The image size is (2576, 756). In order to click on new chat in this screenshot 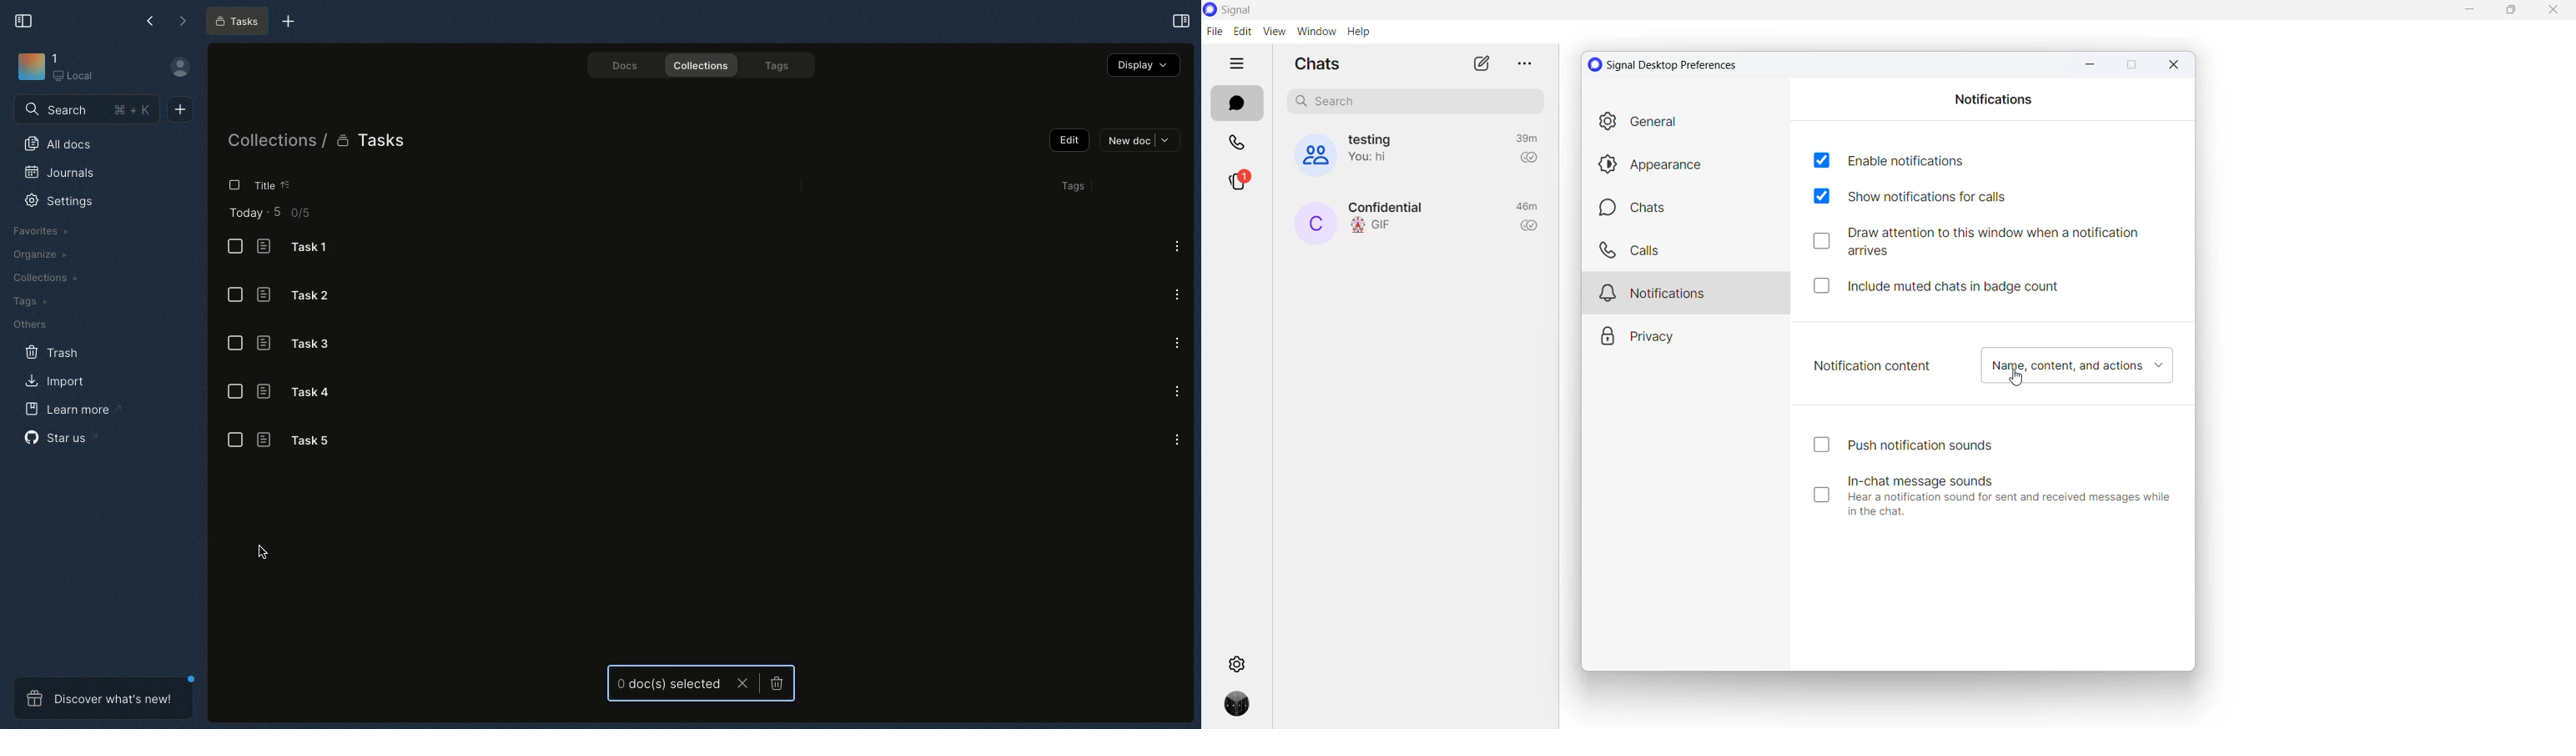, I will do `click(1480, 64)`.